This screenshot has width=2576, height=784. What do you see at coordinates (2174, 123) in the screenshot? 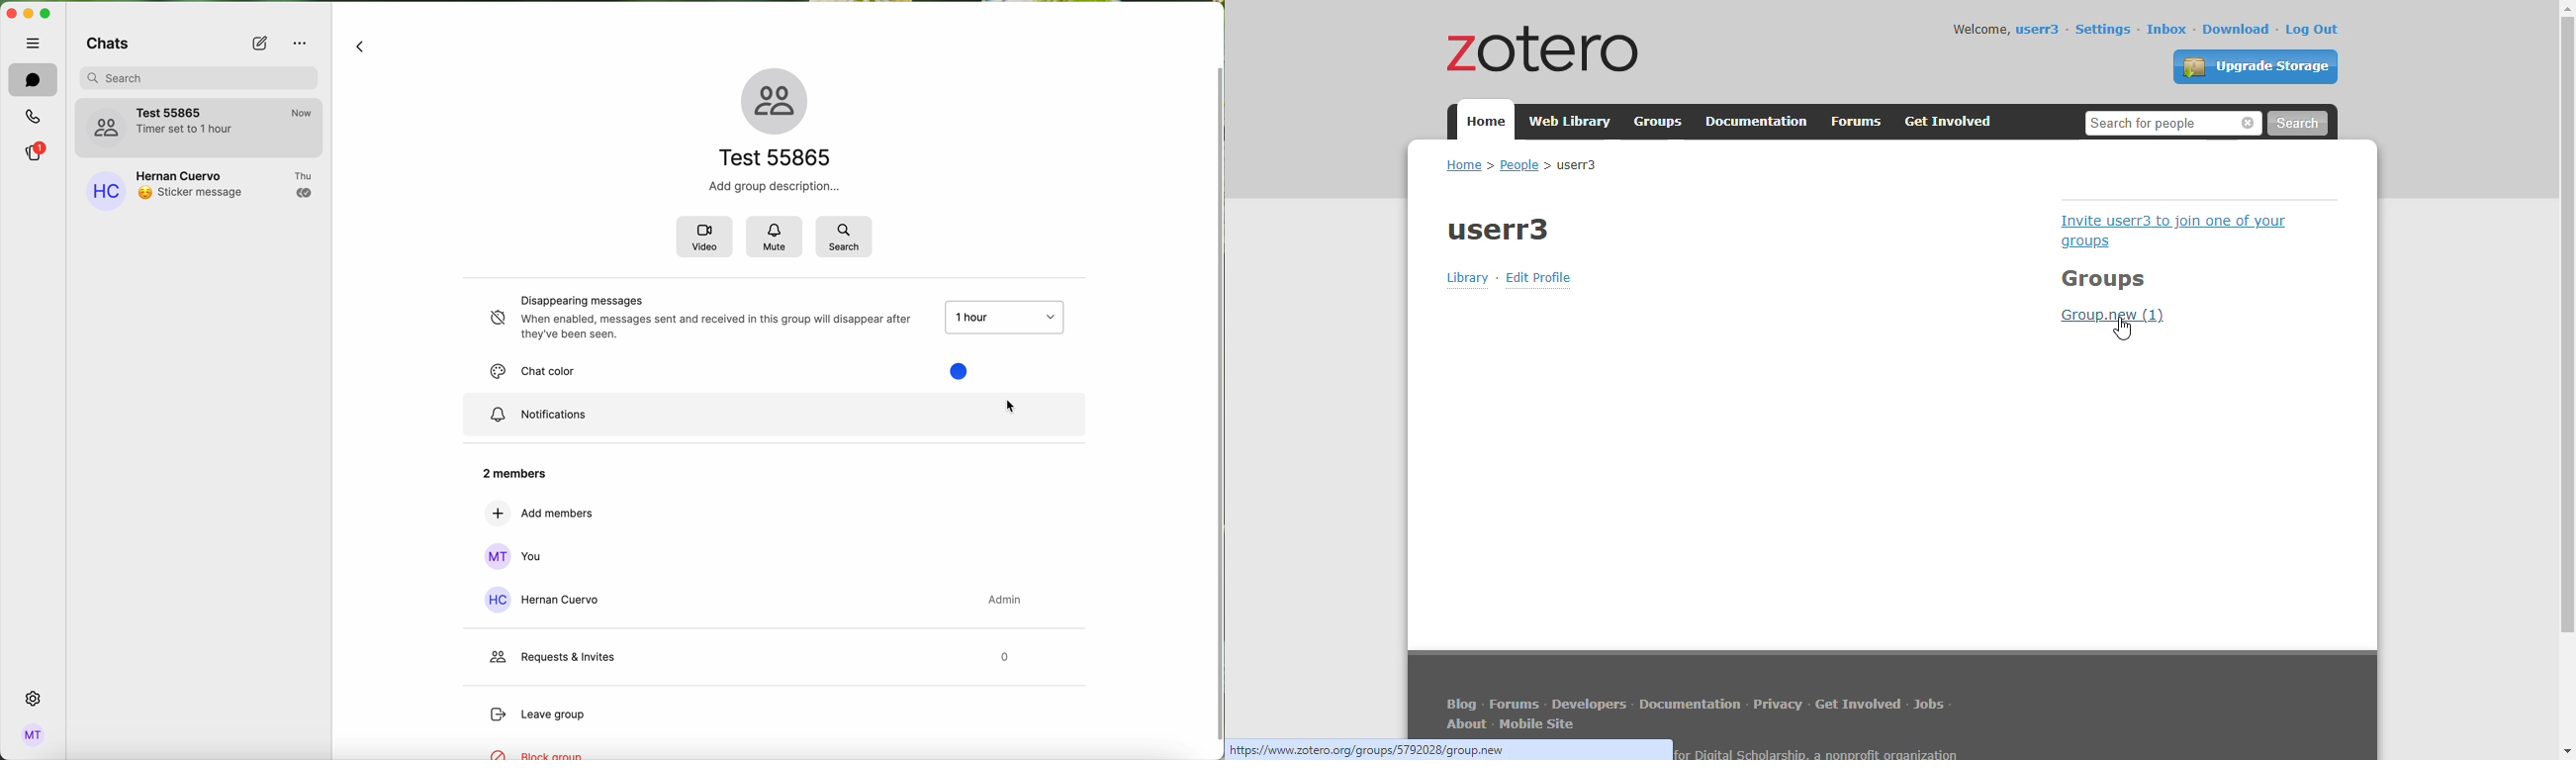
I see `search for people` at bounding box center [2174, 123].